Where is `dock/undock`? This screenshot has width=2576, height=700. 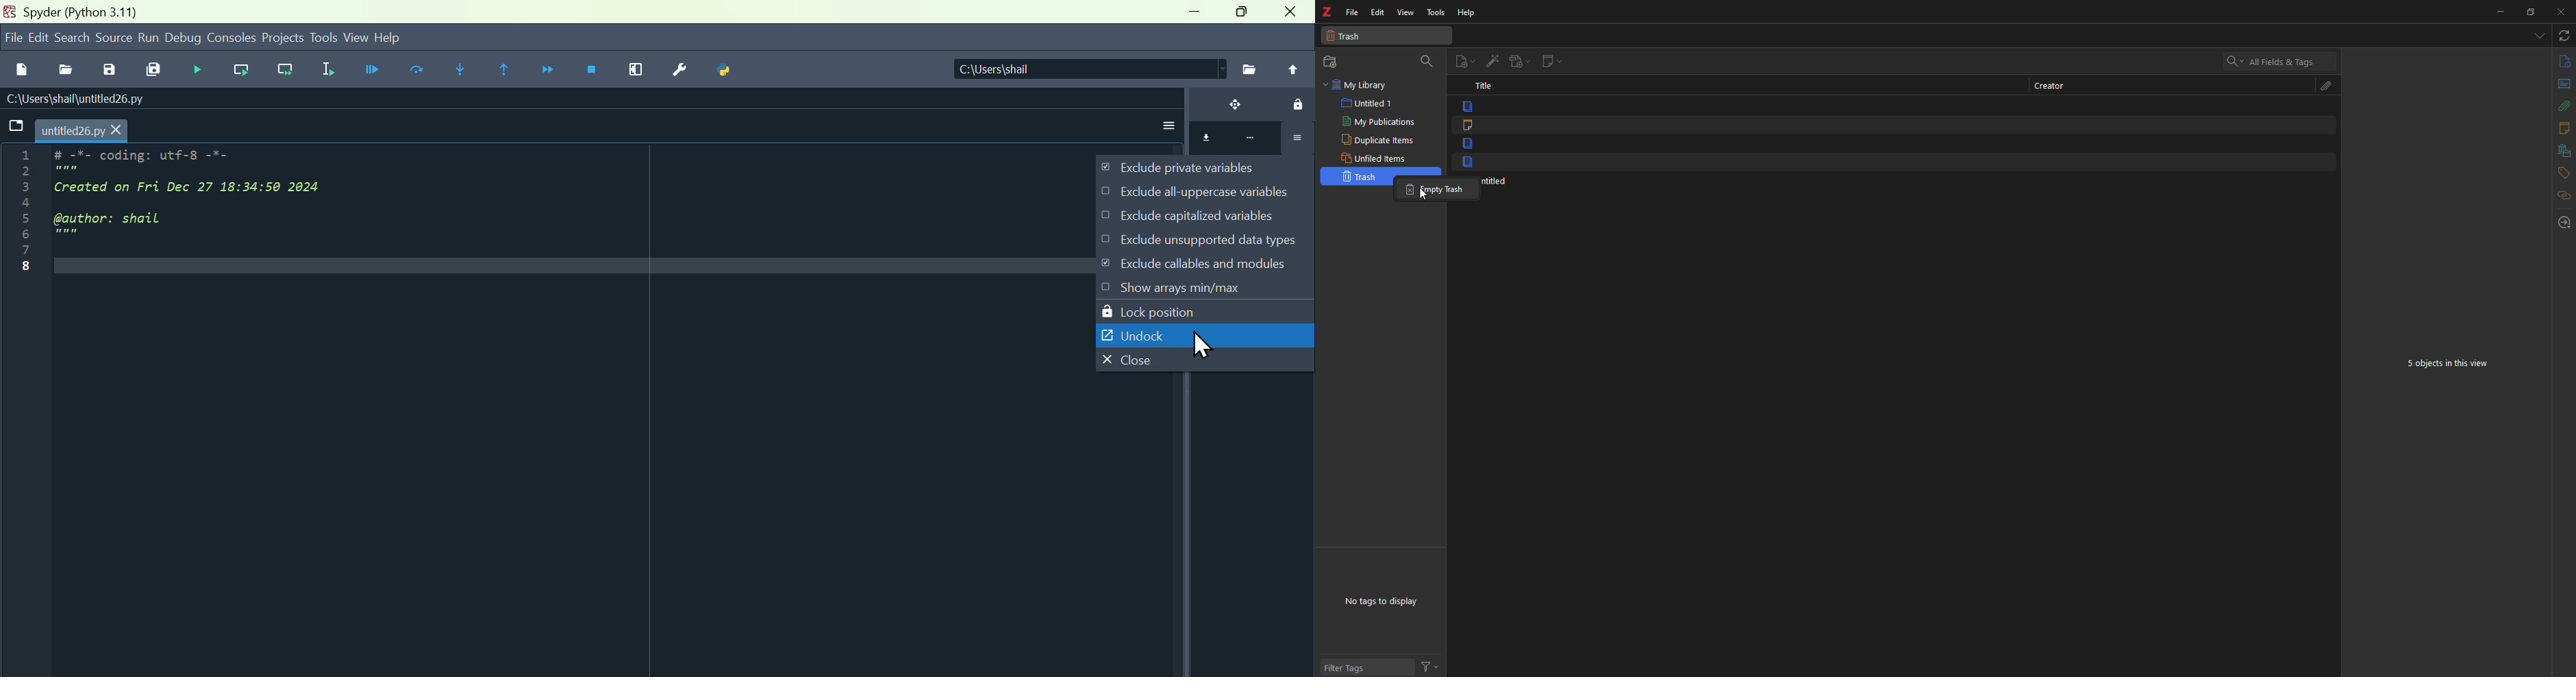 dock/undock is located at coordinates (1226, 106).